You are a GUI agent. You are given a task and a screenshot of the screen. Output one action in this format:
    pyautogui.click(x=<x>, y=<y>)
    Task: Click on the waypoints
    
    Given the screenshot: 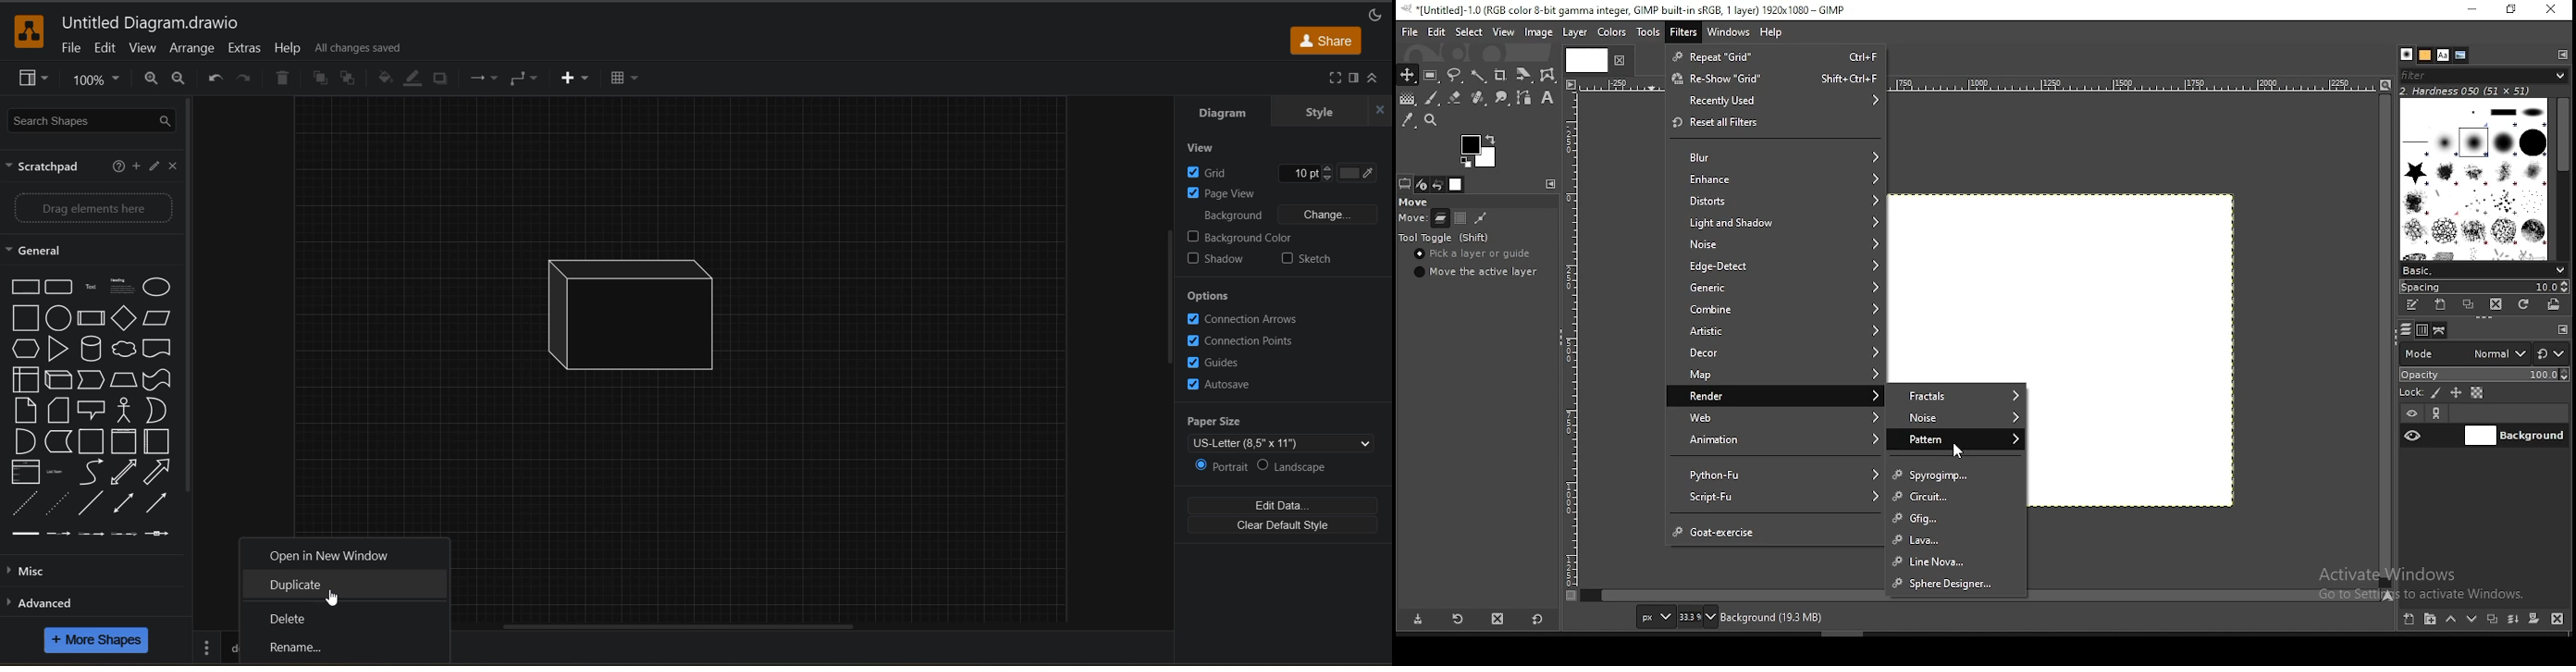 What is the action you would take?
    pyautogui.click(x=527, y=78)
    